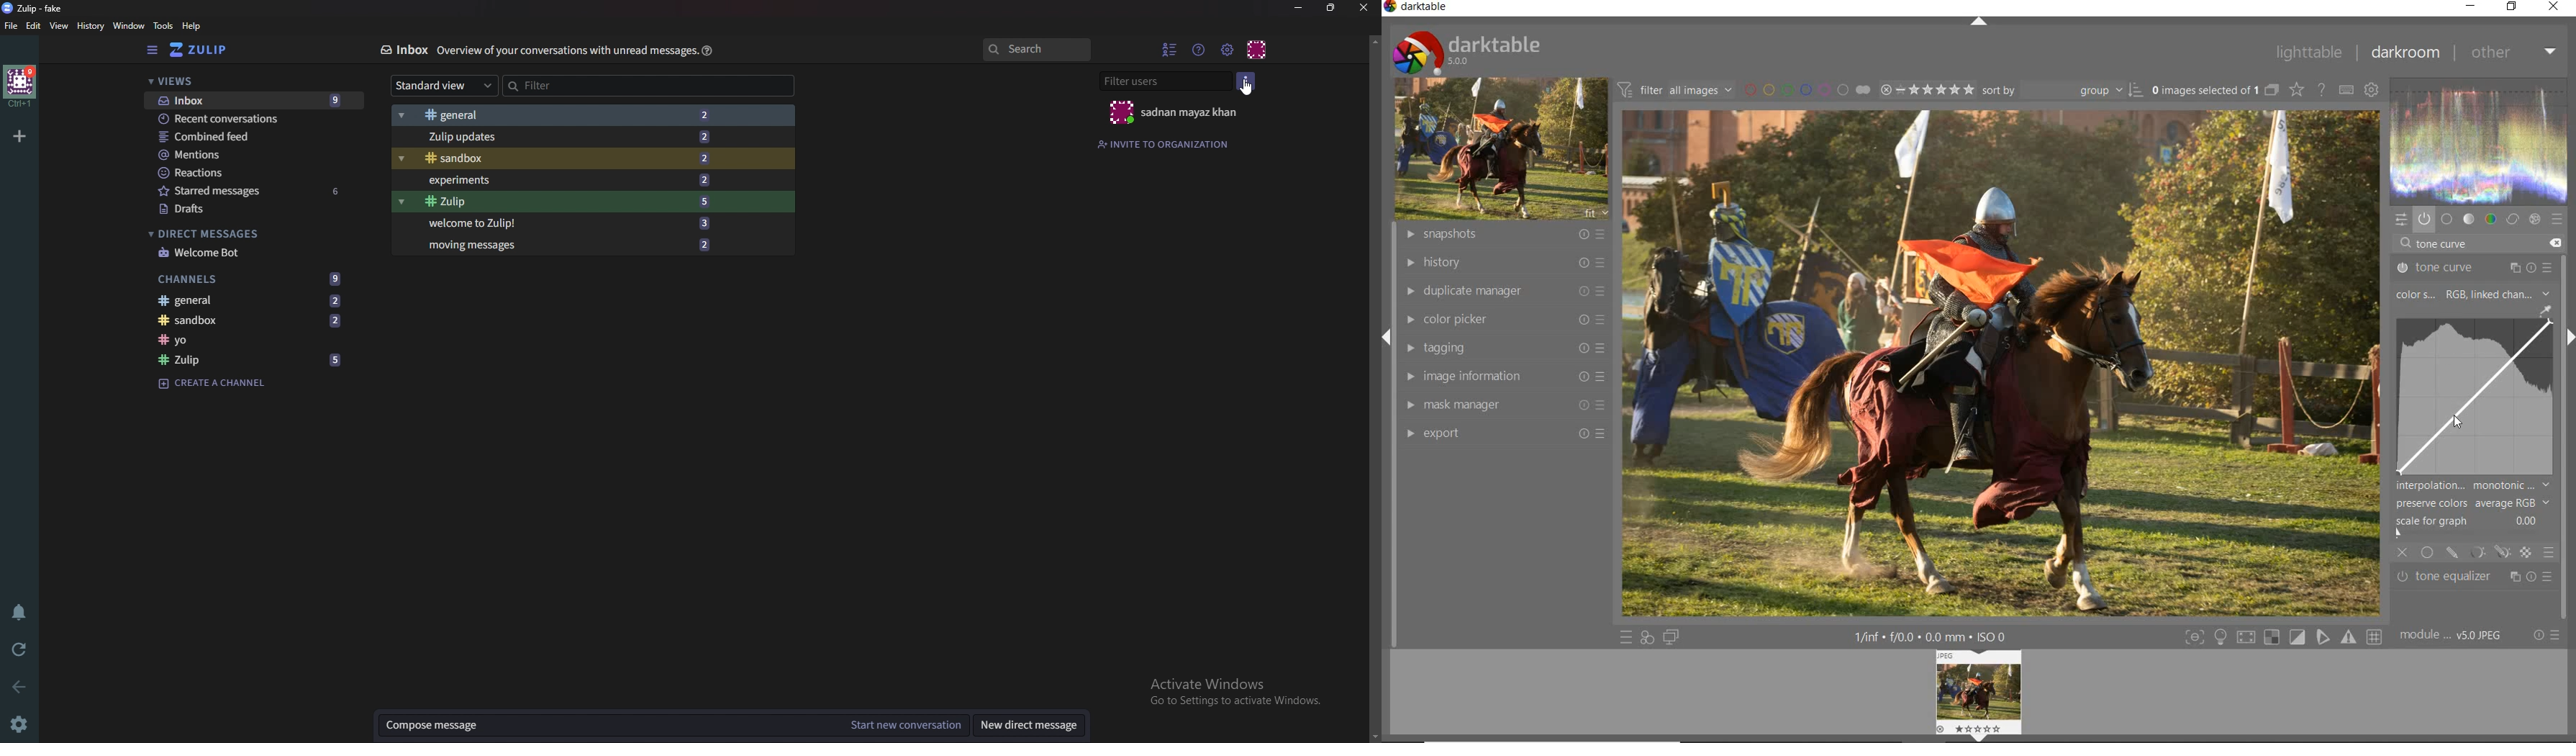 The height and width of the screenshot is (756, 2576). What do you see at coordinates (2447, 220) in the screenshot?
I see `base` at bounding box center [2447, 220].